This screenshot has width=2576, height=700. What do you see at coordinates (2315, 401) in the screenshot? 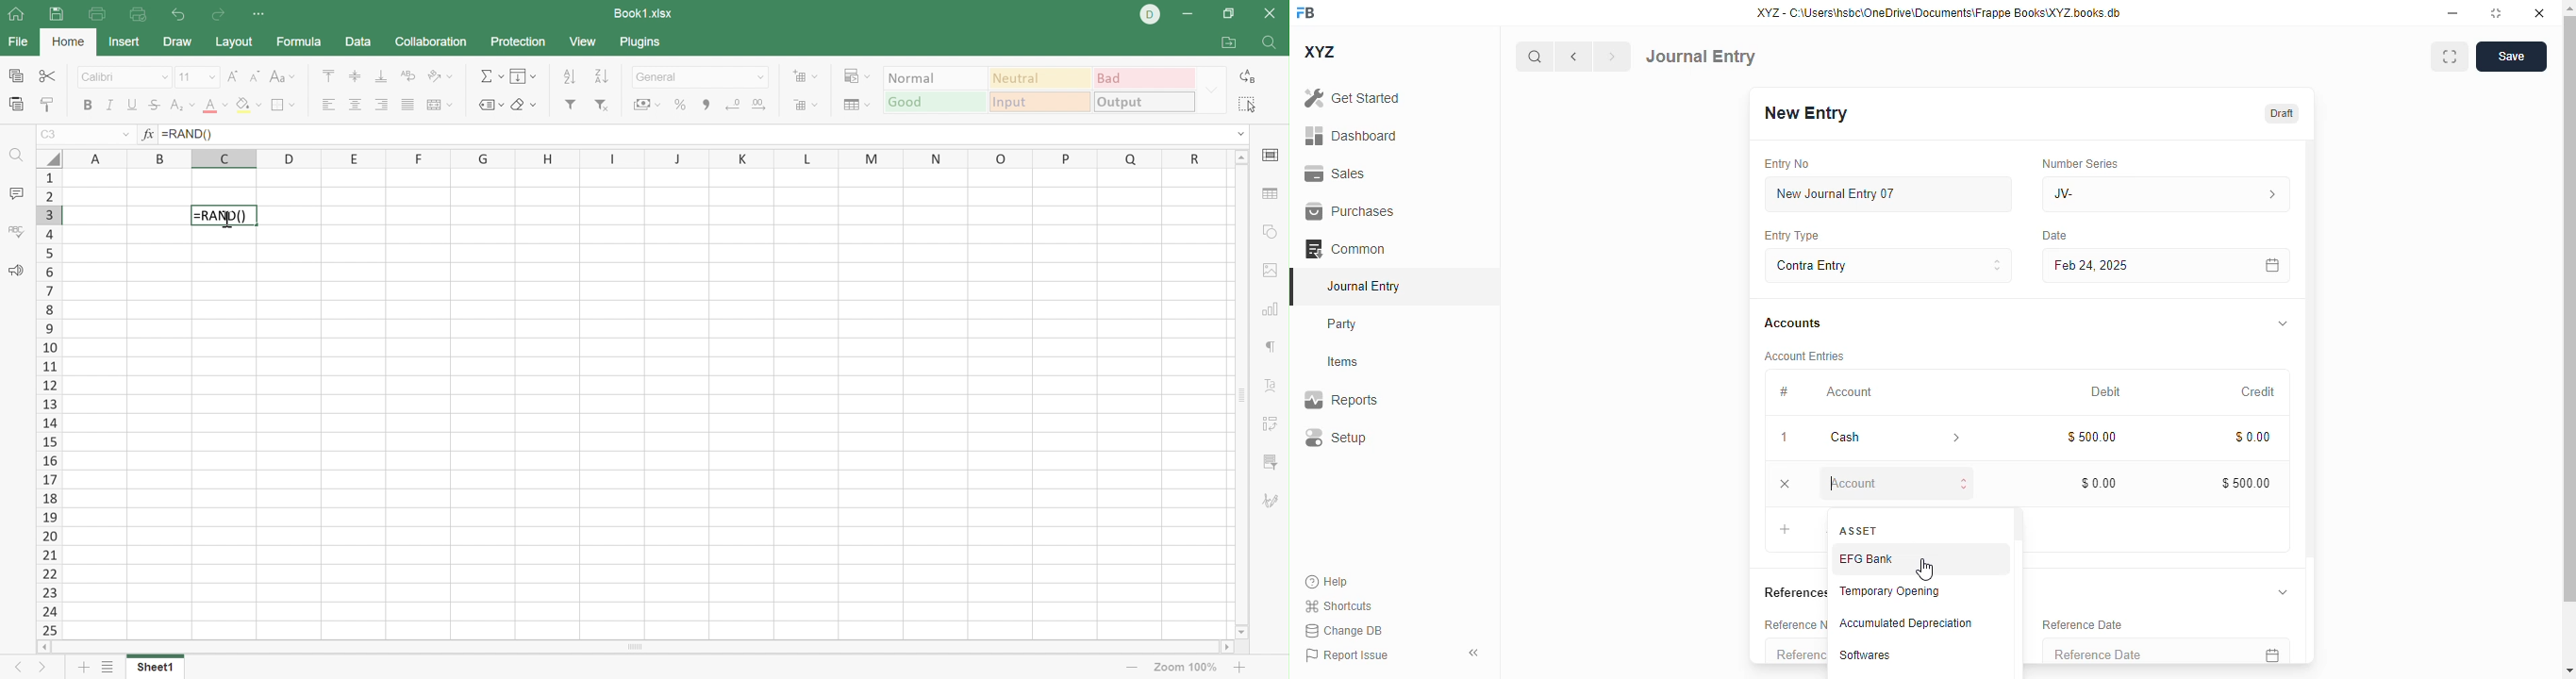
I see `vertical scroll bar` at bounding box center [2315, 401].